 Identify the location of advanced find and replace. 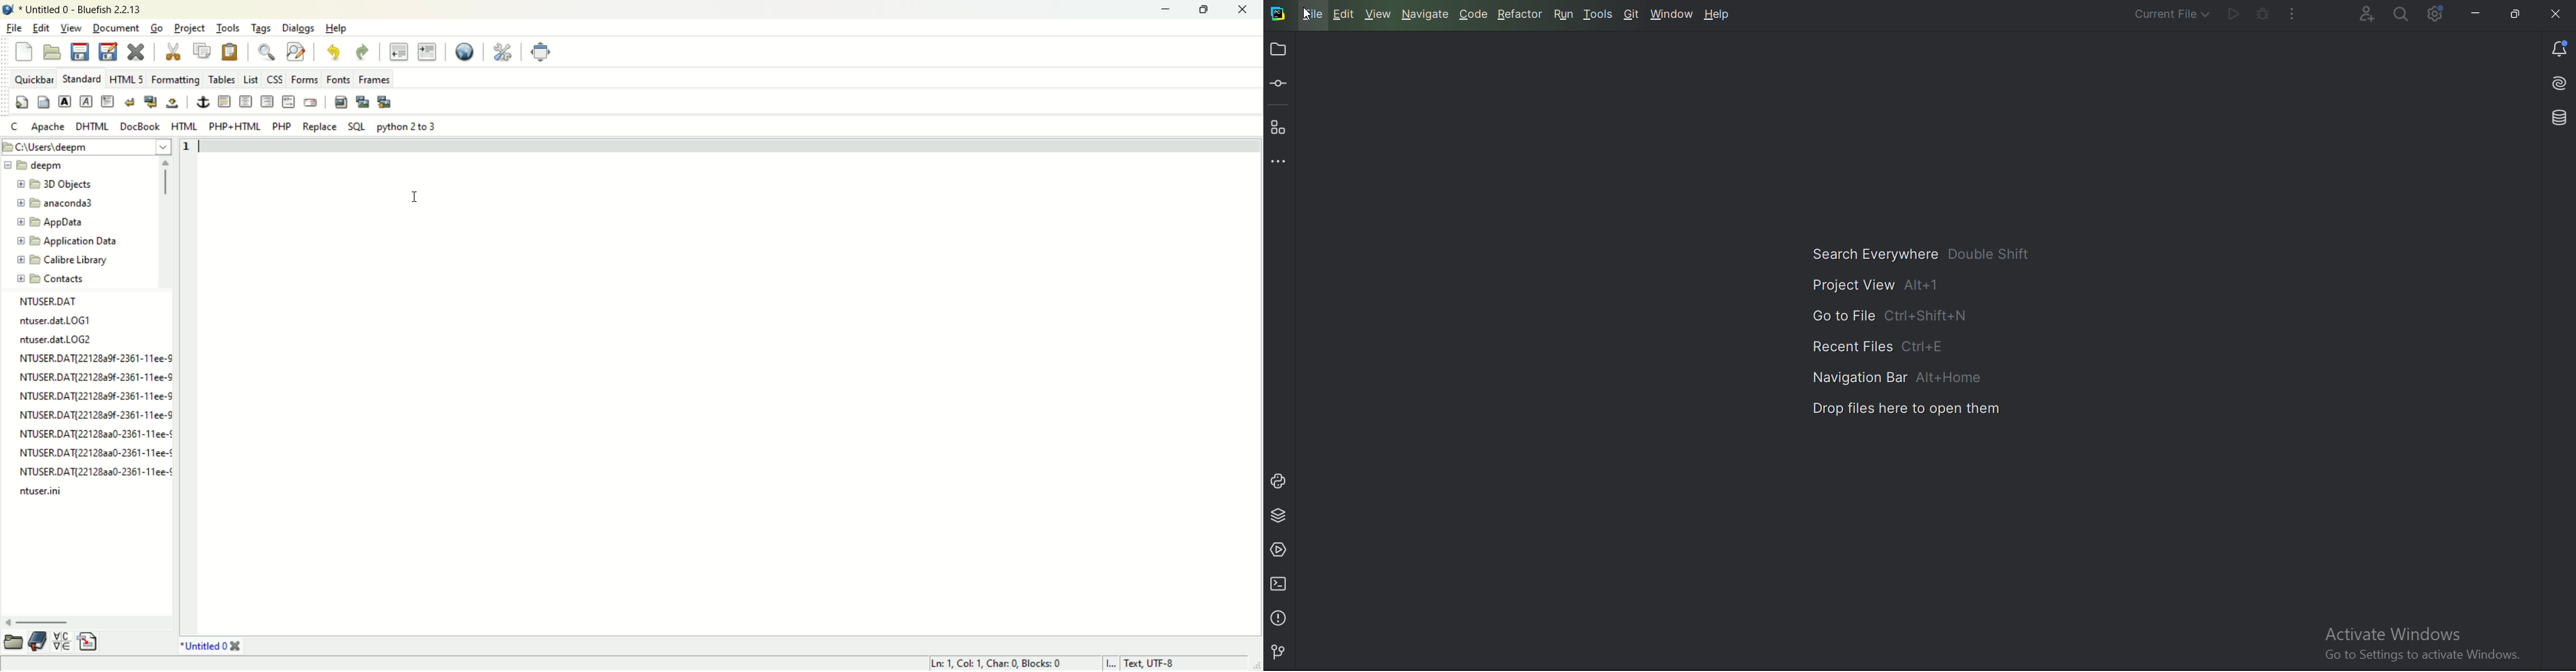
(298, 52).